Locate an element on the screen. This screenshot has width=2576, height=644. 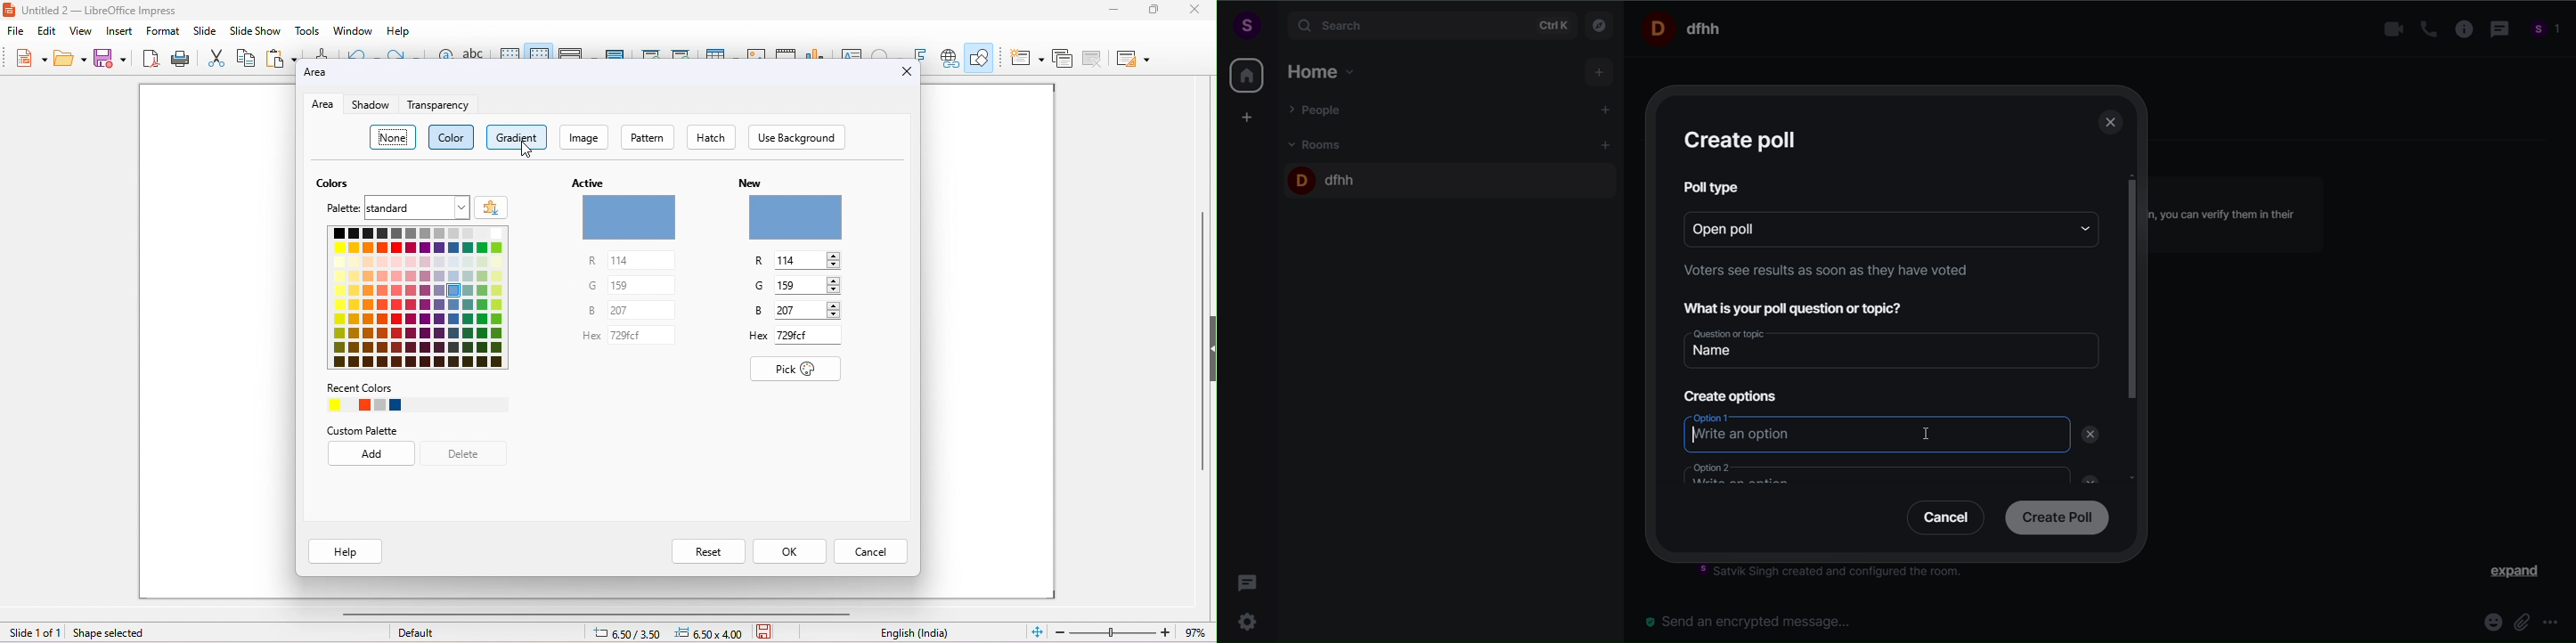
insert is located at coordinates (118, 30).